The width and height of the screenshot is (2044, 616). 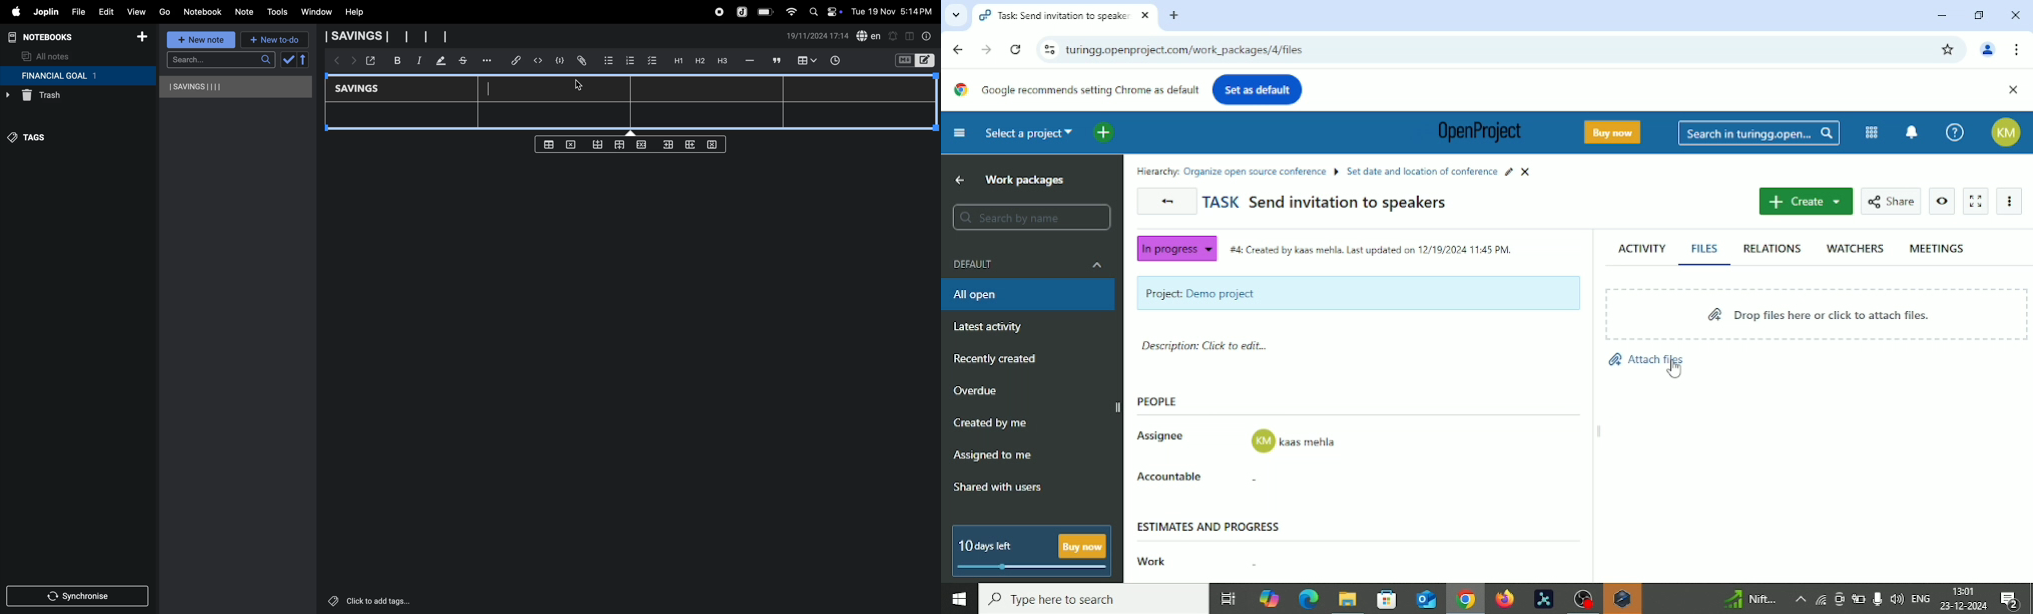 I want to click on view, so click(x=136, y=10).